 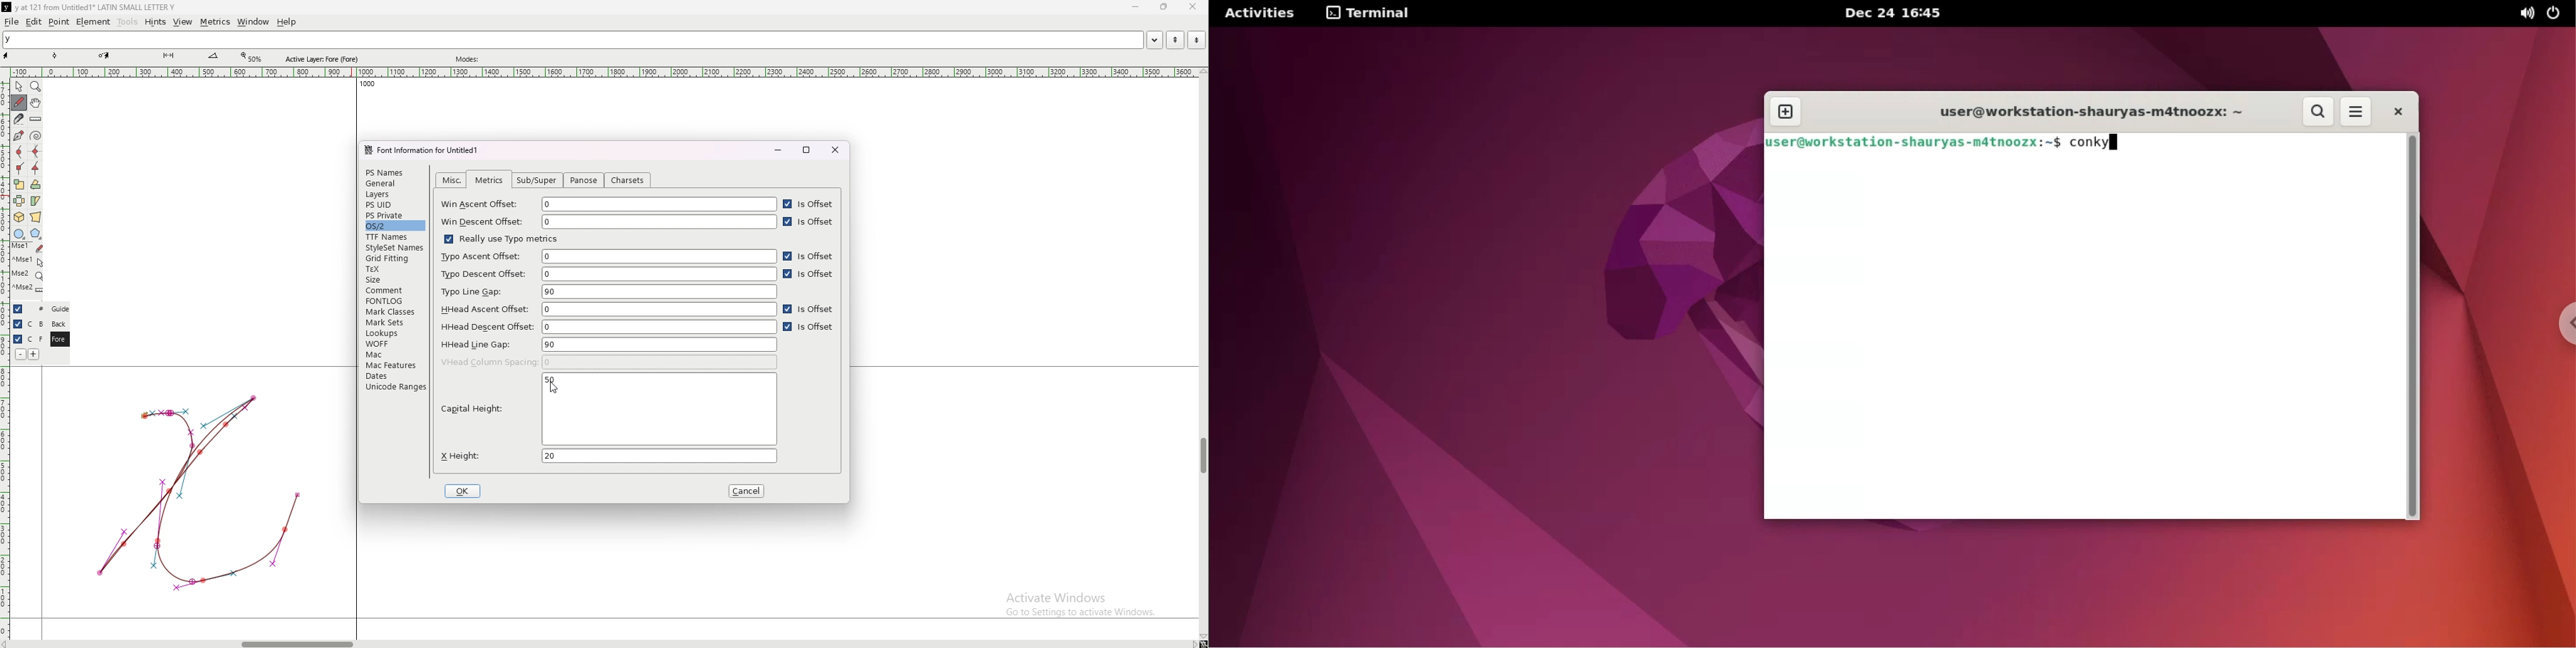 What do you see at coordinates (183, 22) in the screenshot?
I see `view` at bounding box center [183, 22].